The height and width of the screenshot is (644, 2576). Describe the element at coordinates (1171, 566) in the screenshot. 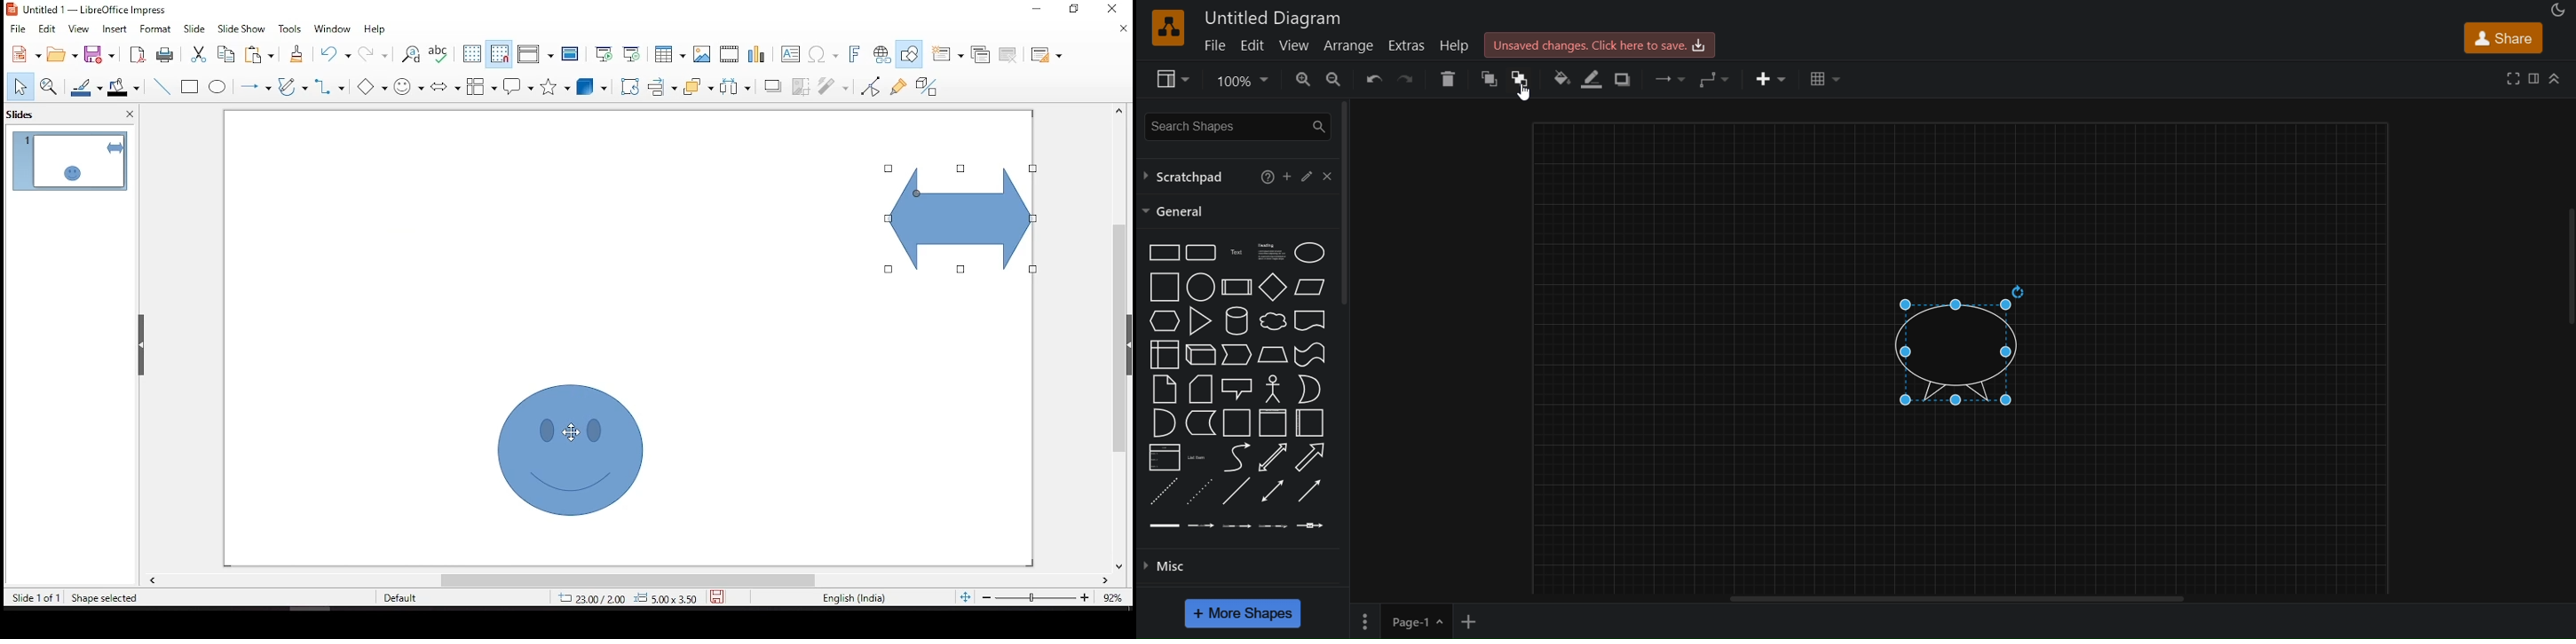

I see `misc` at that location.